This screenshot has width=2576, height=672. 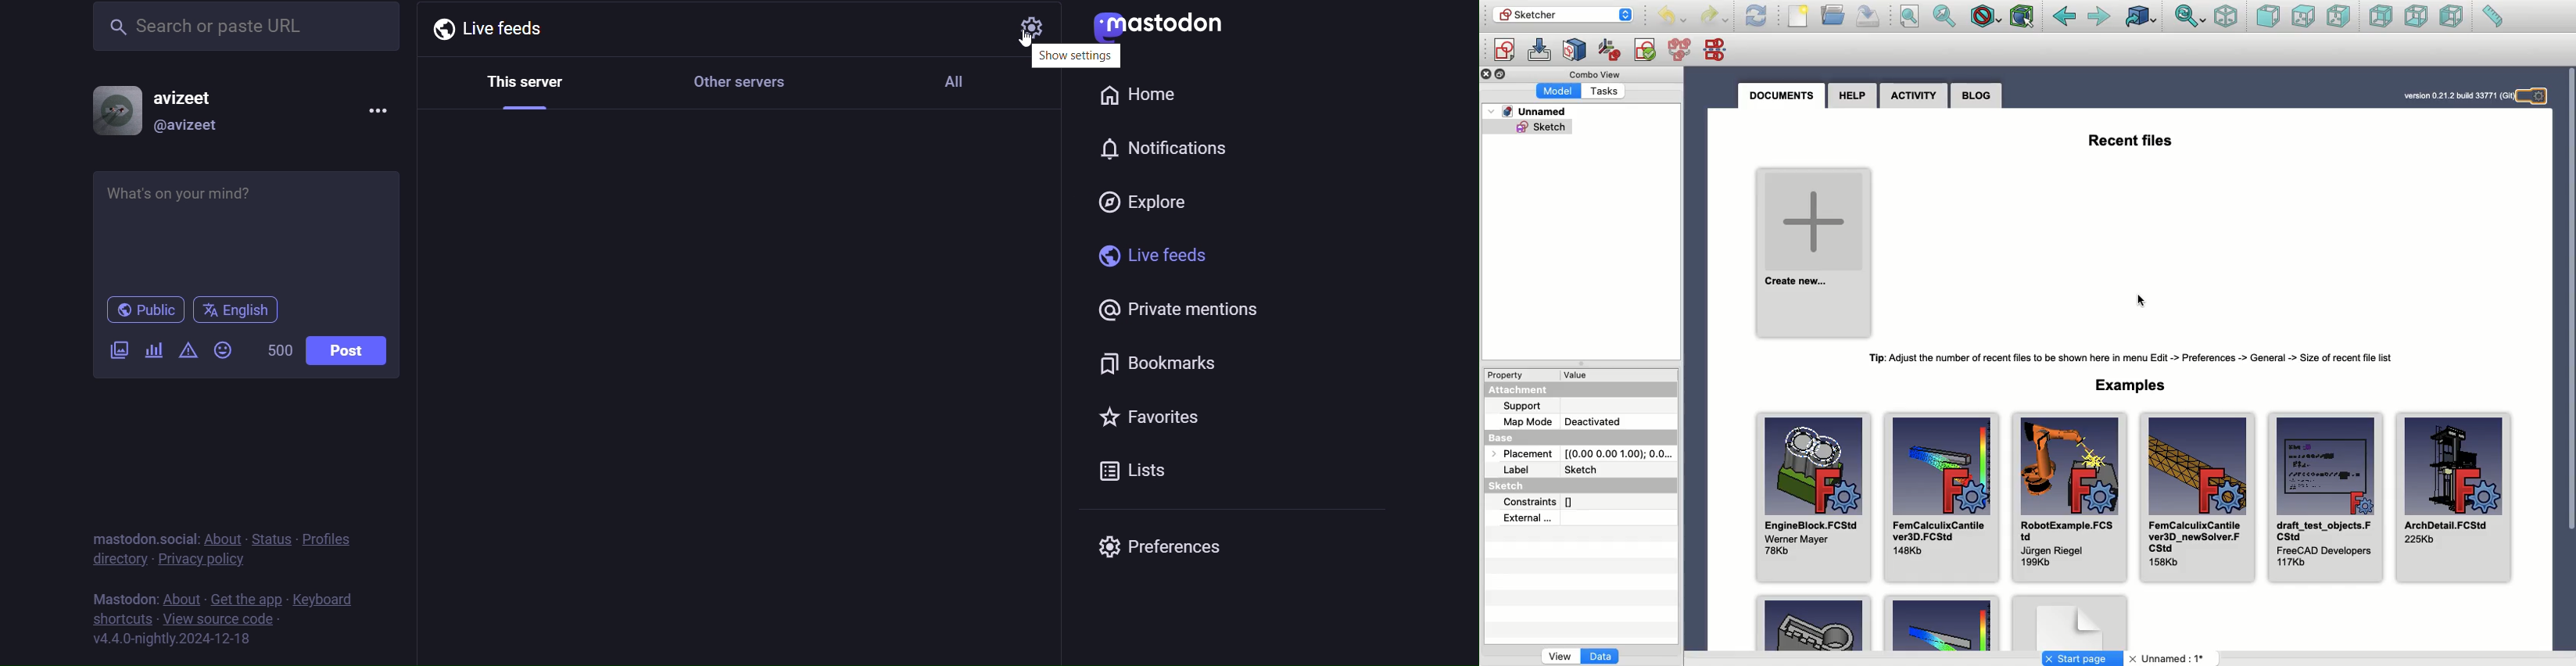 I want to click on version 0.21.2 bud 33771 (Git), so click(x=2456, y=94).